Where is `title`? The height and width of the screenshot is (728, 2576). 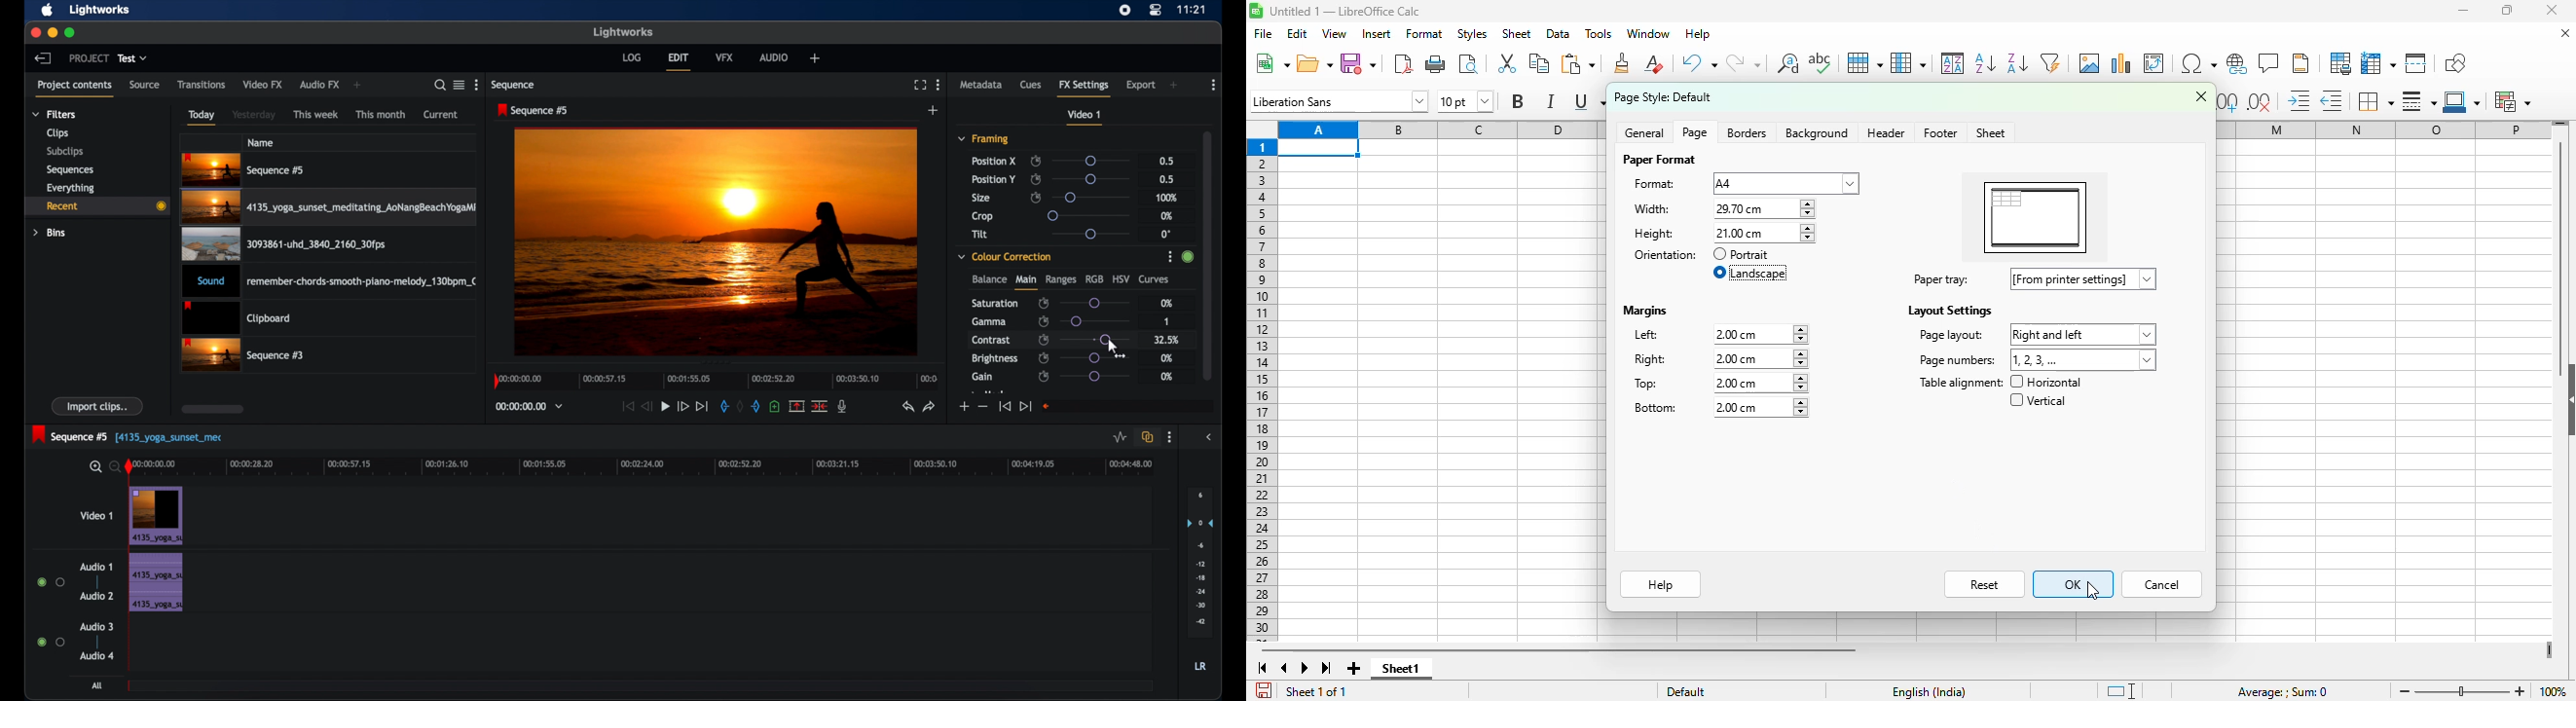
title is located at coordinates (1345, 11).